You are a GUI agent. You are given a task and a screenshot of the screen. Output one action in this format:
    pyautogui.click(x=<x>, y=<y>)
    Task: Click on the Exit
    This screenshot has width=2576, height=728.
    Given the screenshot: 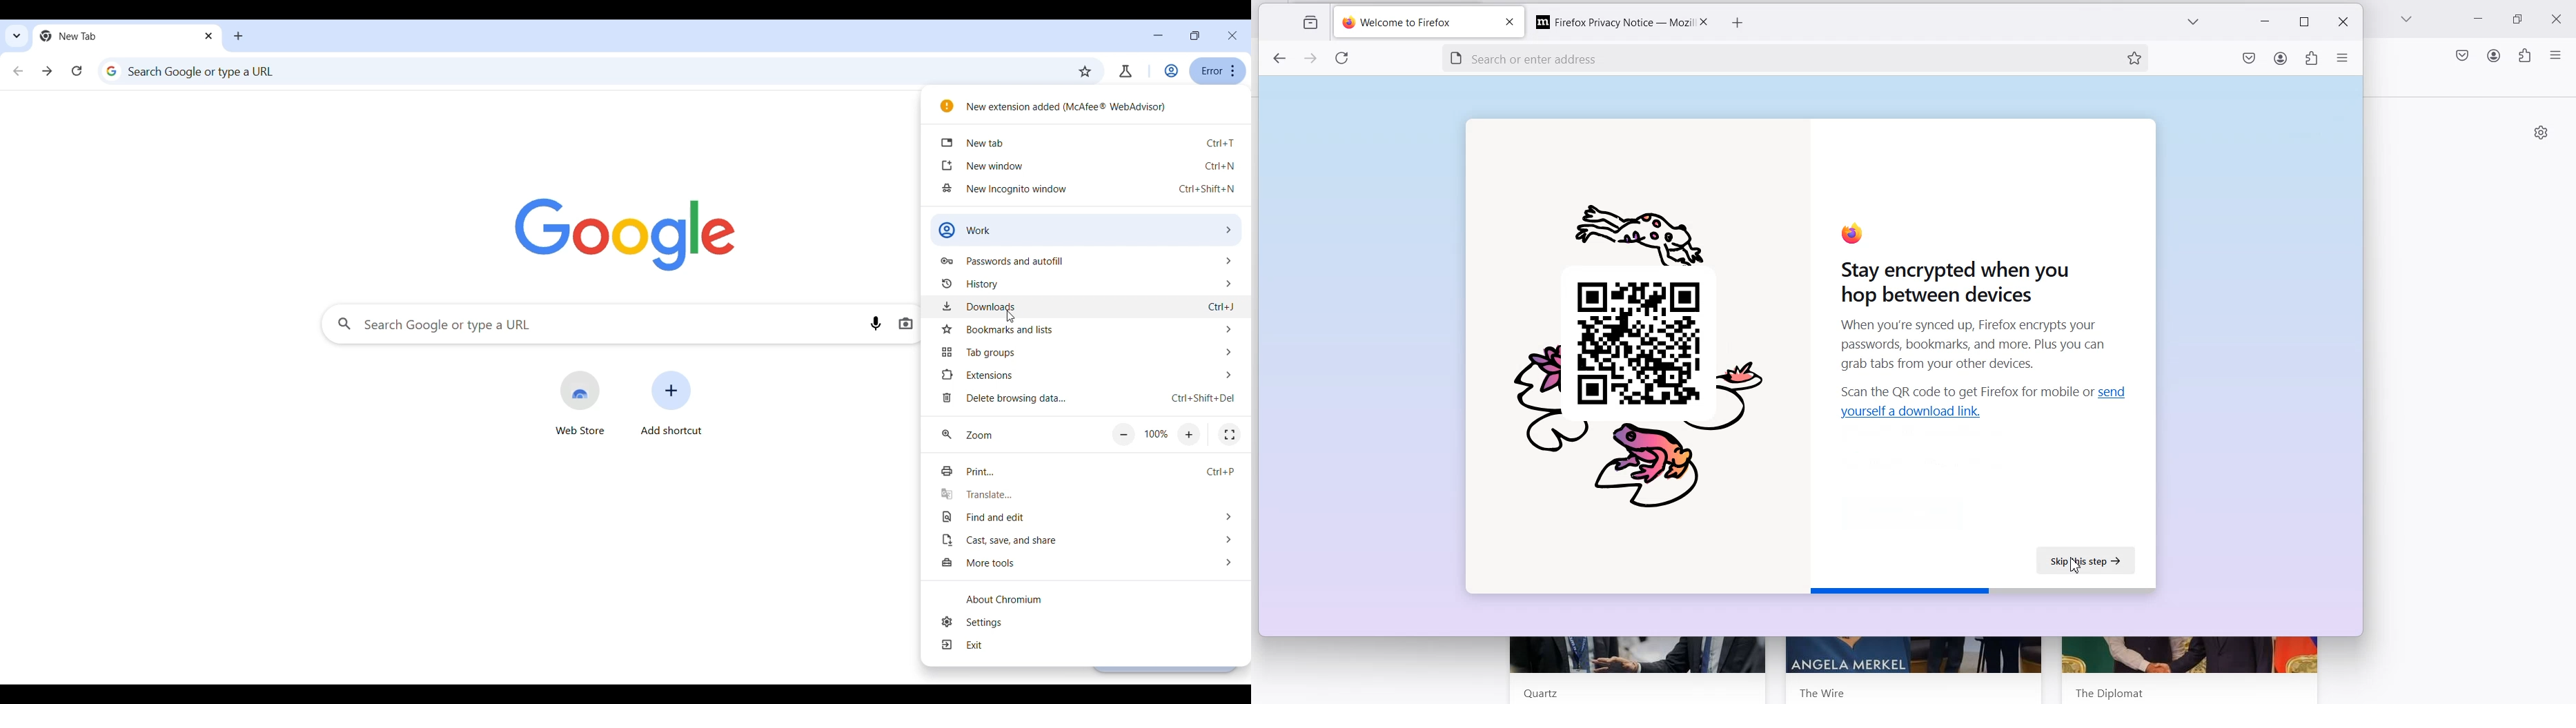 What is the action you would take?
    pyautogui.click(x=1085, y=645)
    